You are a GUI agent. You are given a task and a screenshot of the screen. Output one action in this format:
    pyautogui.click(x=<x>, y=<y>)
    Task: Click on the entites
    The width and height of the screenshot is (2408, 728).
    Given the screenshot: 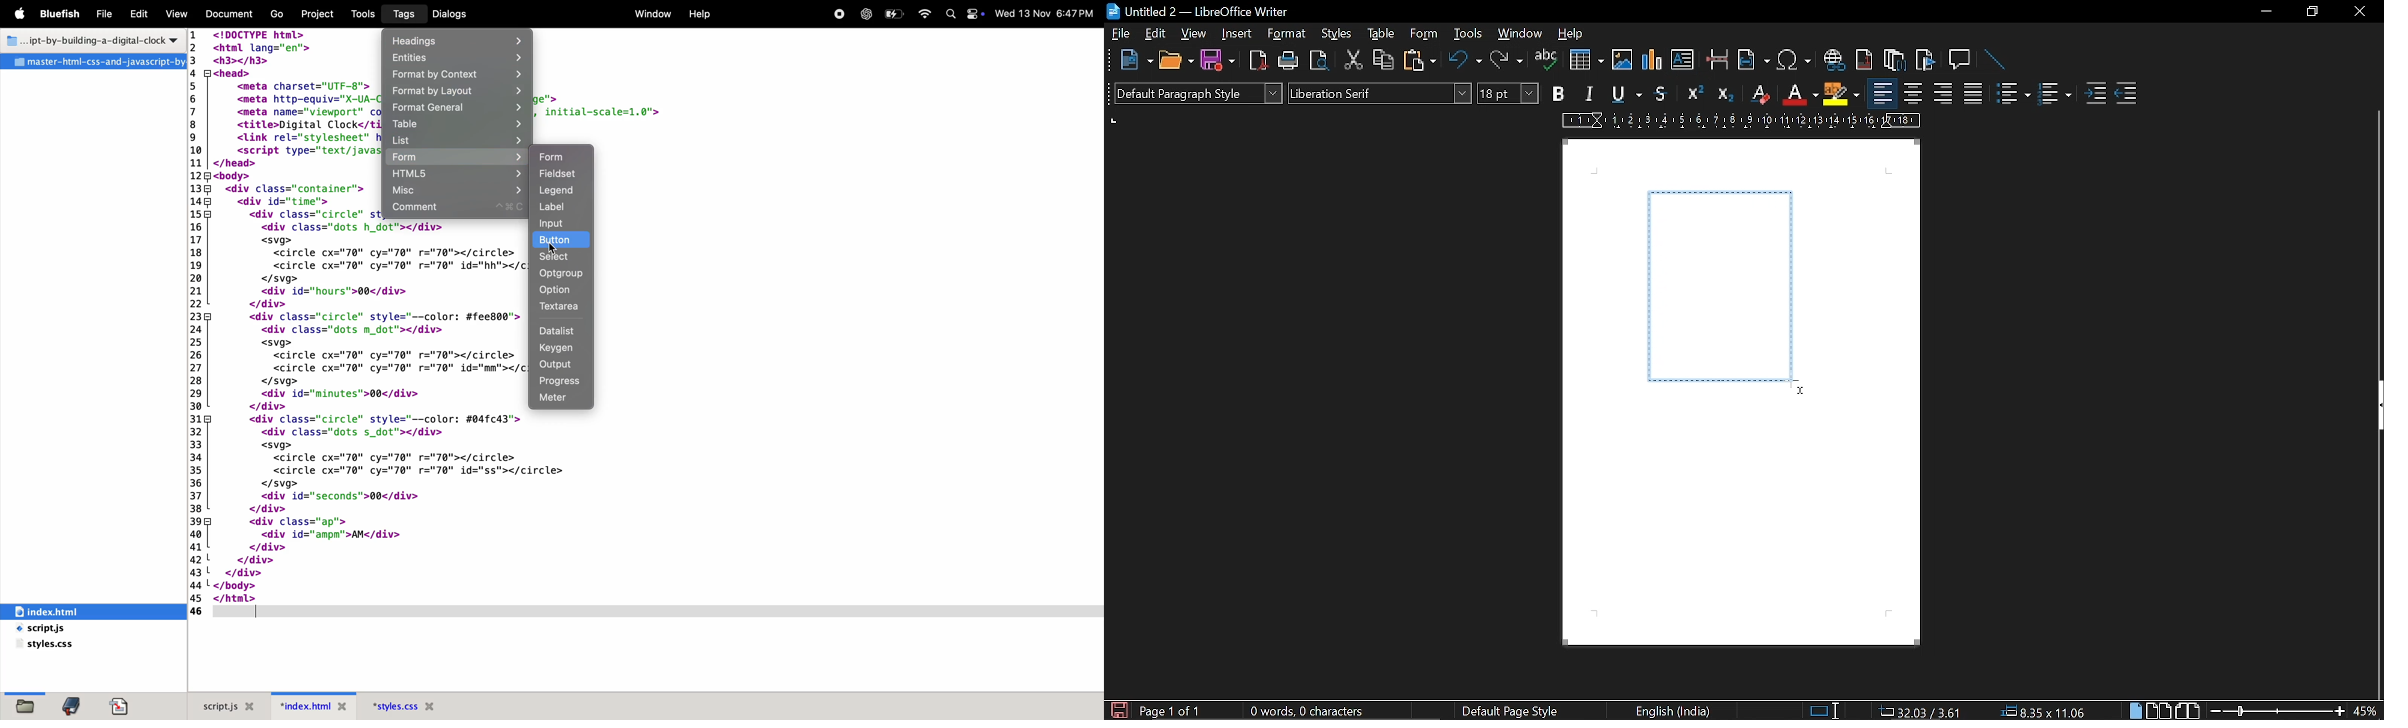 What is the action you would take?
    pyautogui.click(x=457, y=58)
    